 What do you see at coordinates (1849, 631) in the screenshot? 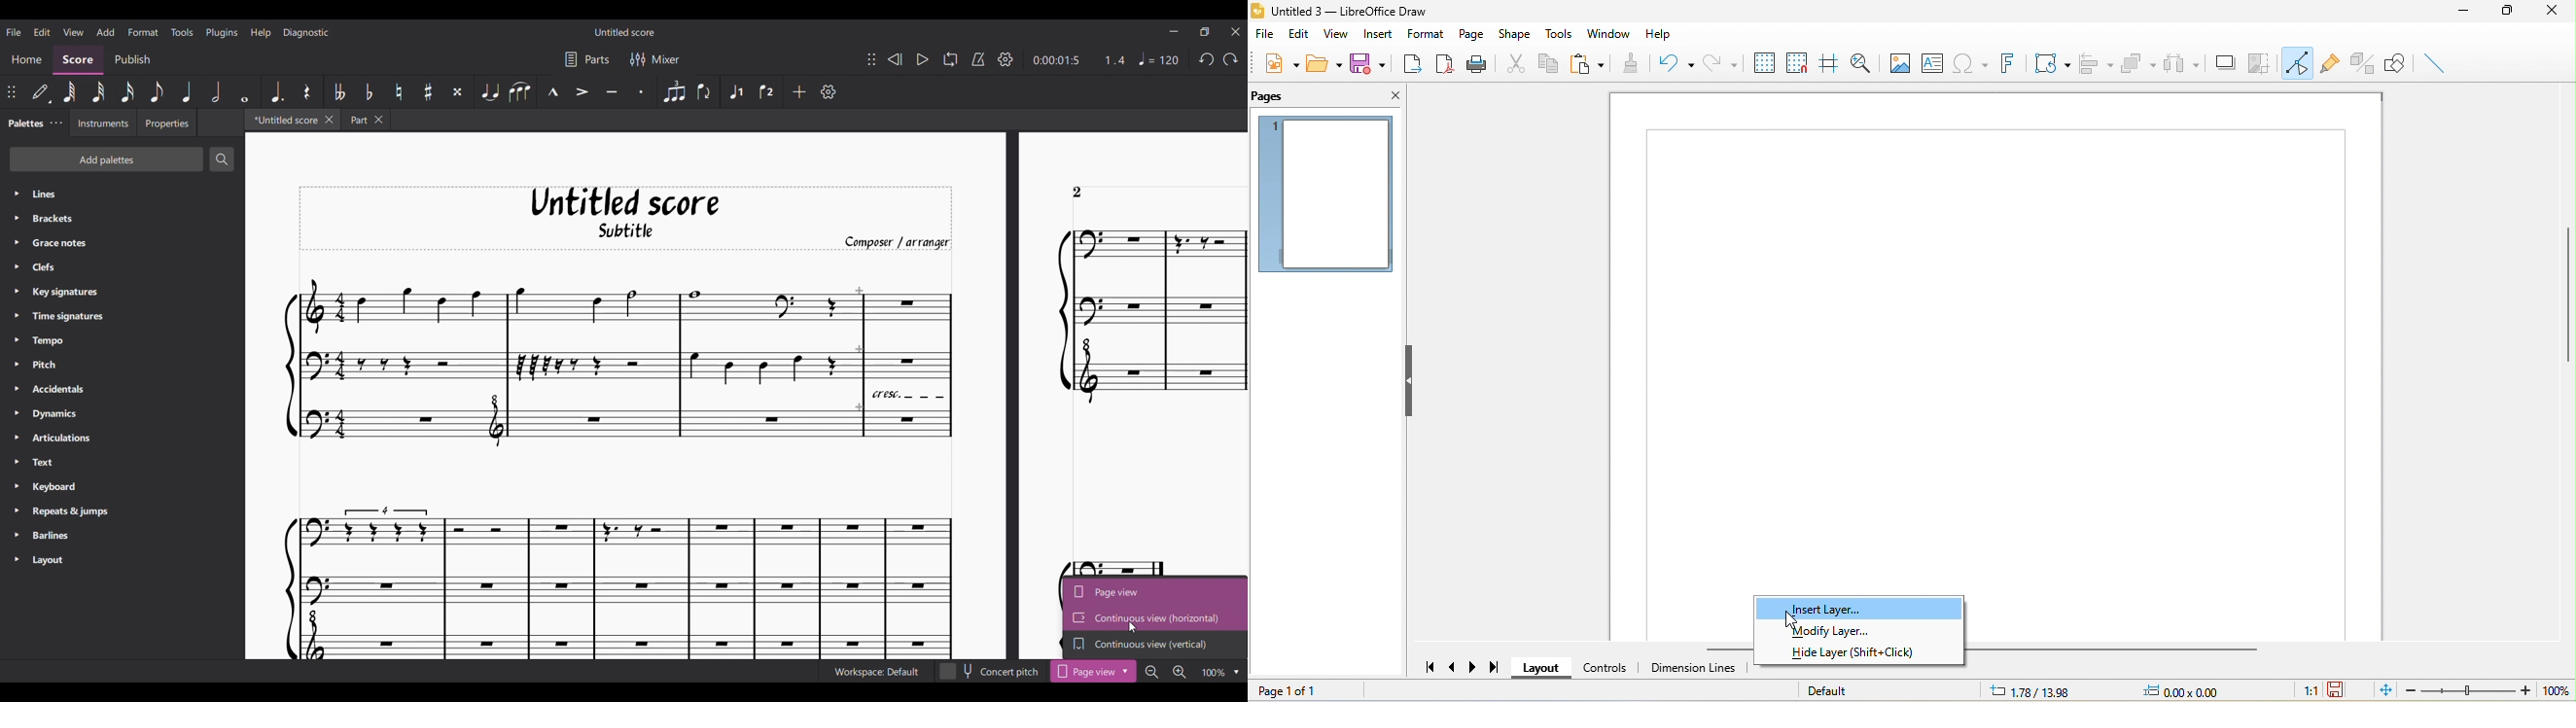
I see `modify layer` at bounding box center [1849, 631].